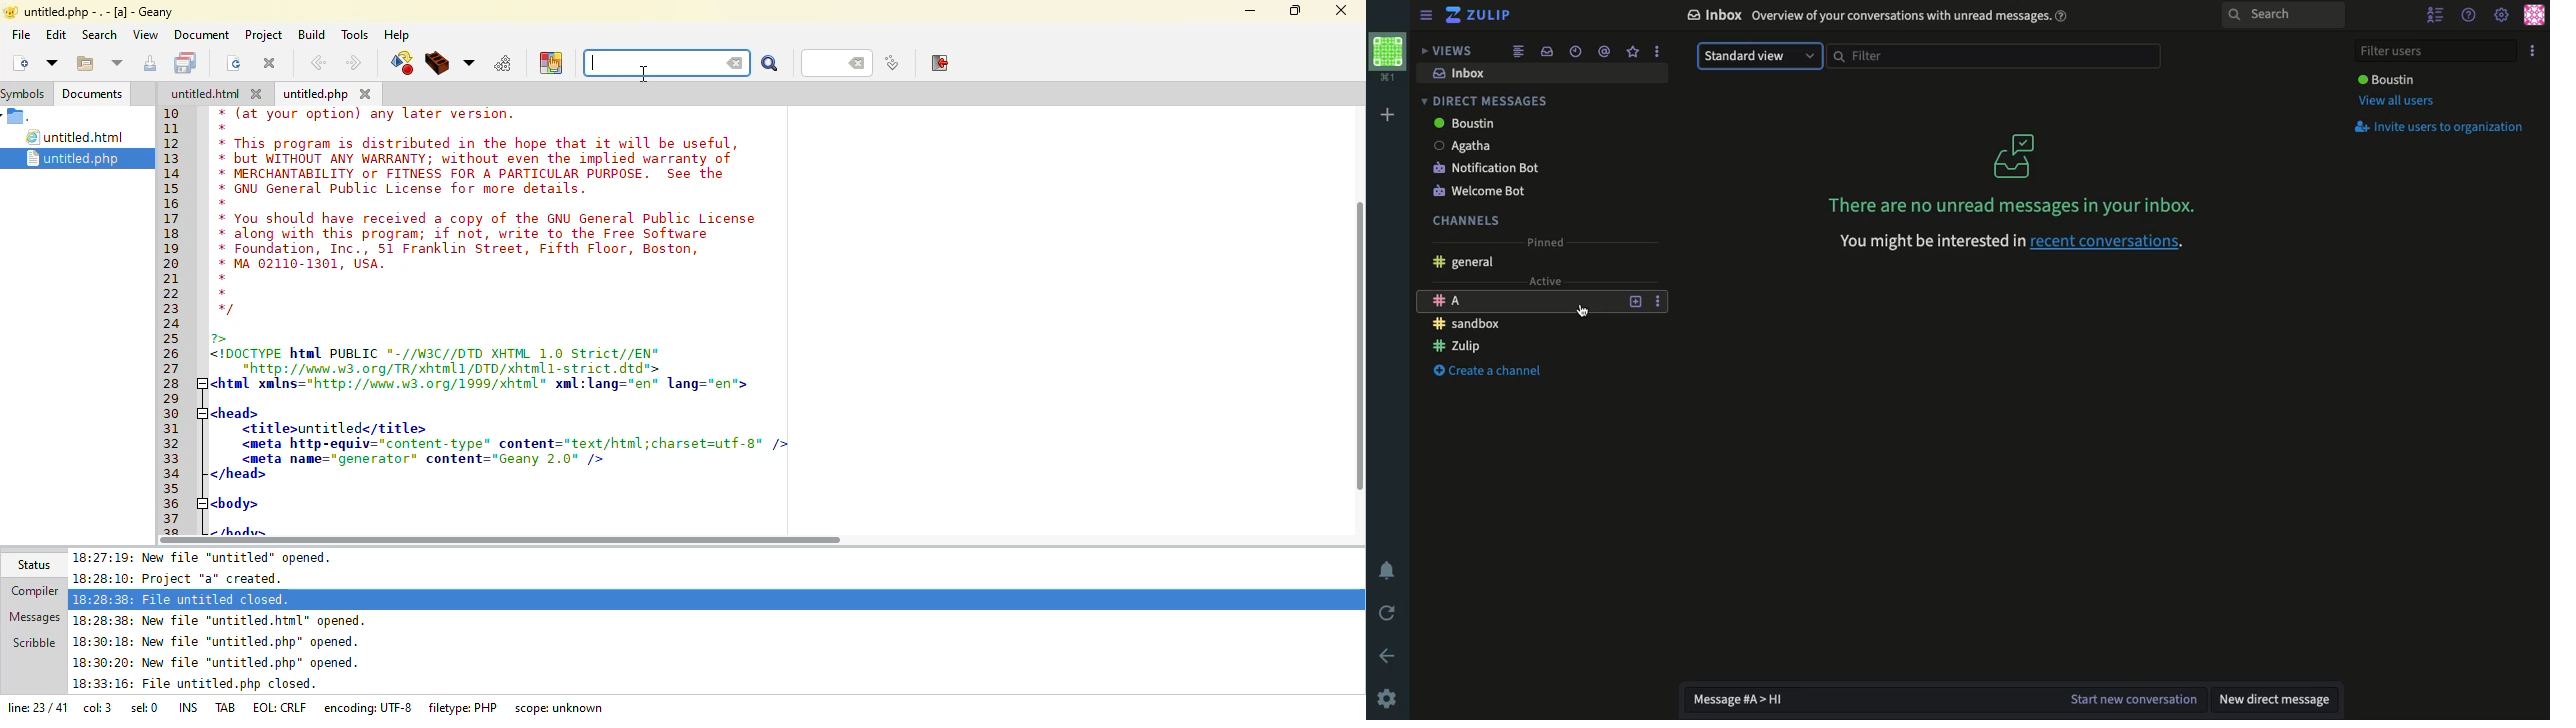 This screenshot has height=728, width=2576. What do you see at coordinates (1541, 124) in the screenshot?
I see `boustin` at bounding box center [1541, 124].